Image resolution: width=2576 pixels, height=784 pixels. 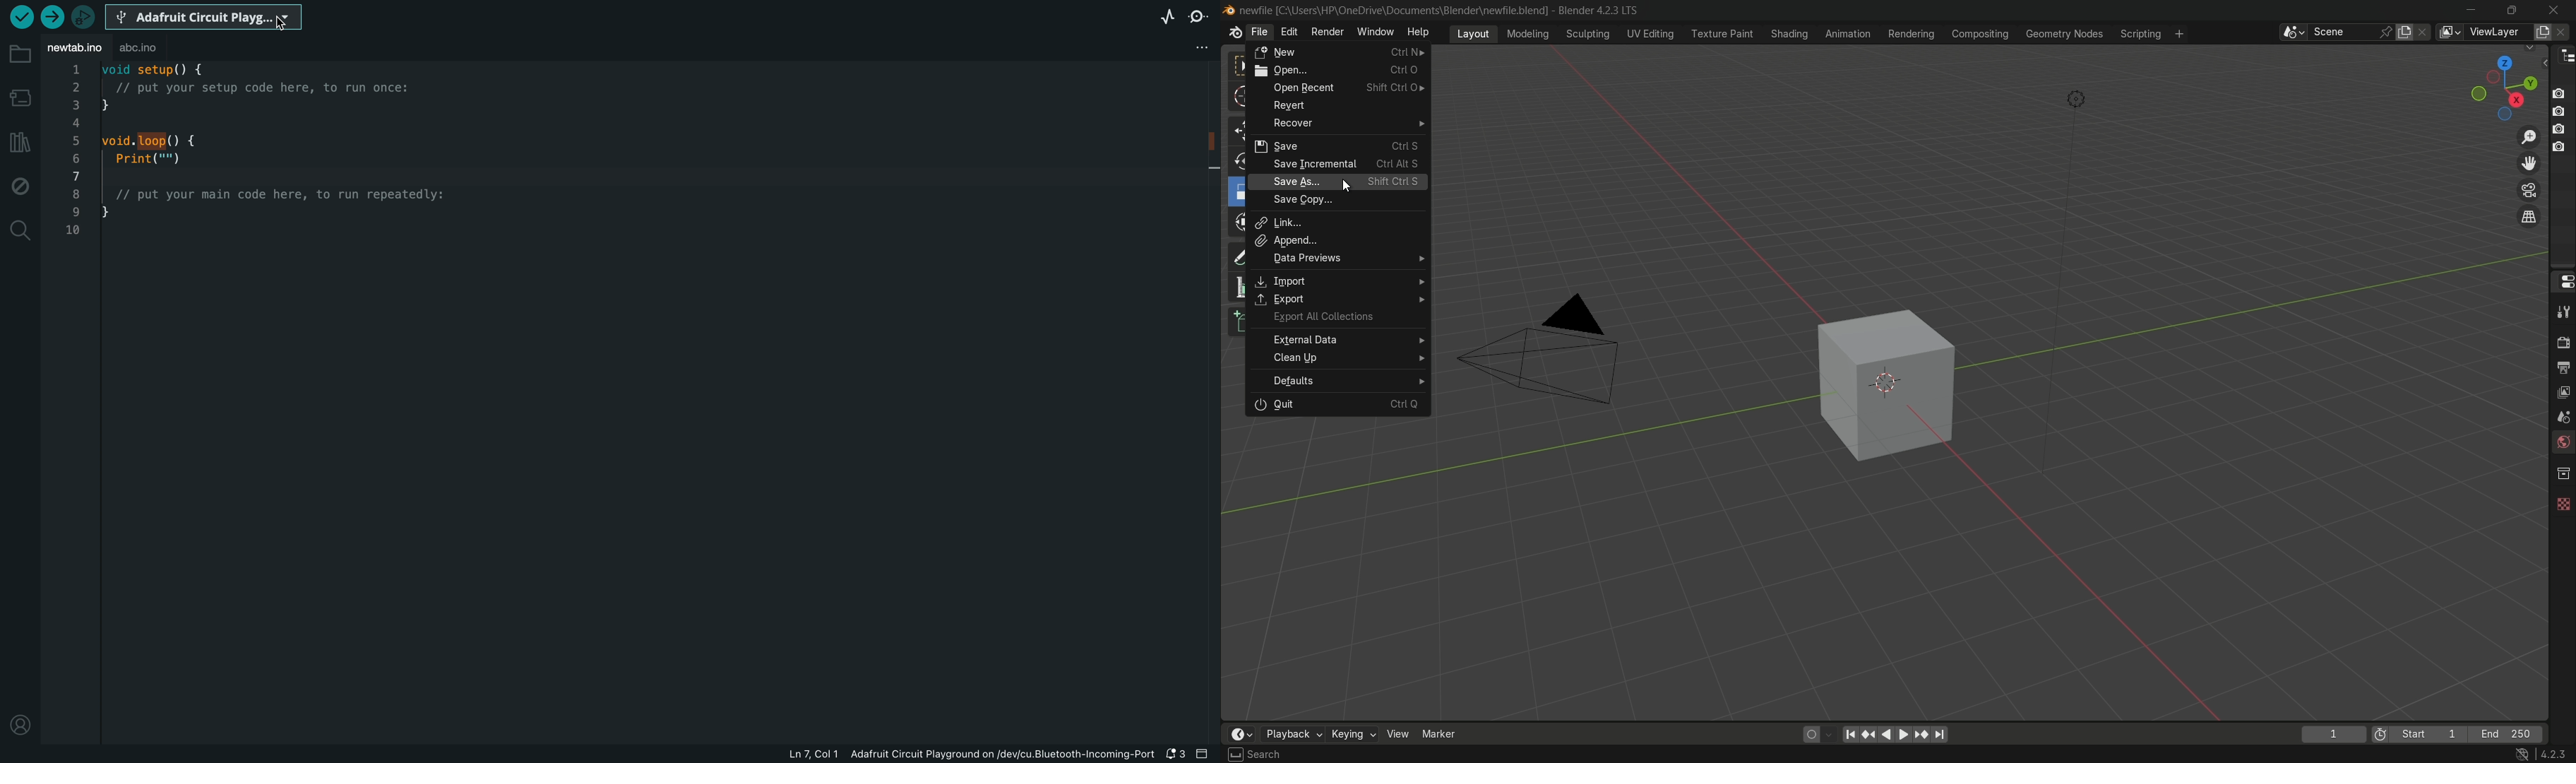 I want to click on file menu, so click(x=1259, y=32).